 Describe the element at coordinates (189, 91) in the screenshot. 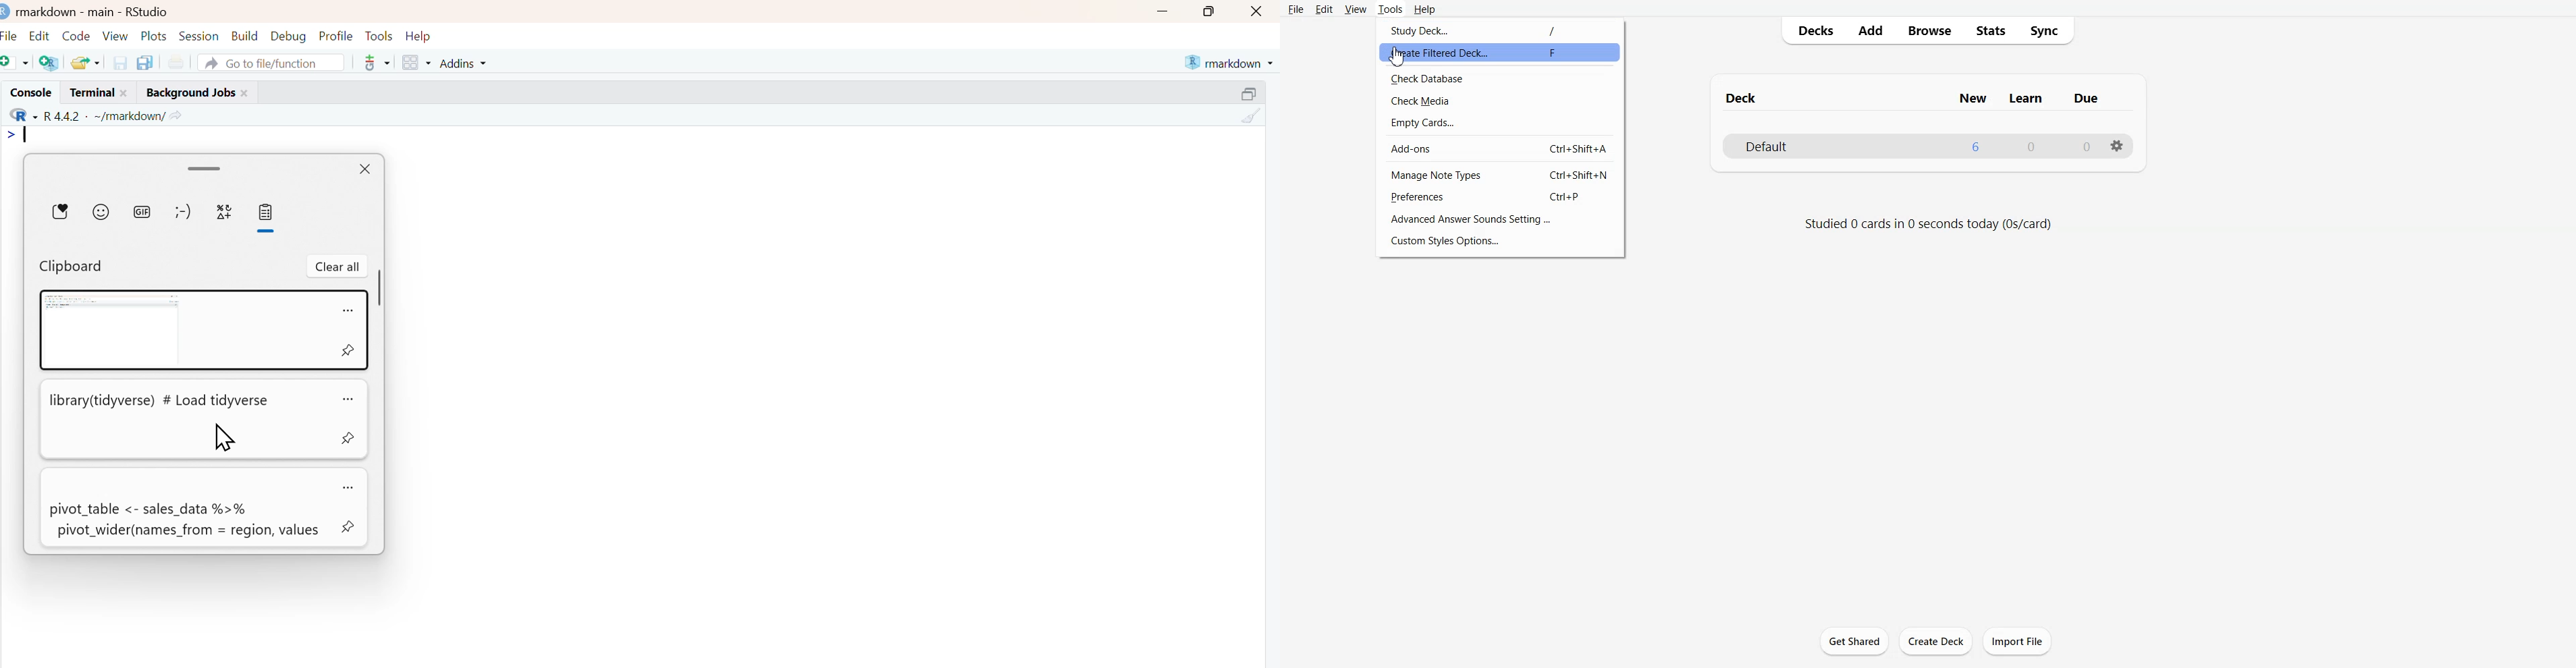

I see `Background Jobs` at that location.